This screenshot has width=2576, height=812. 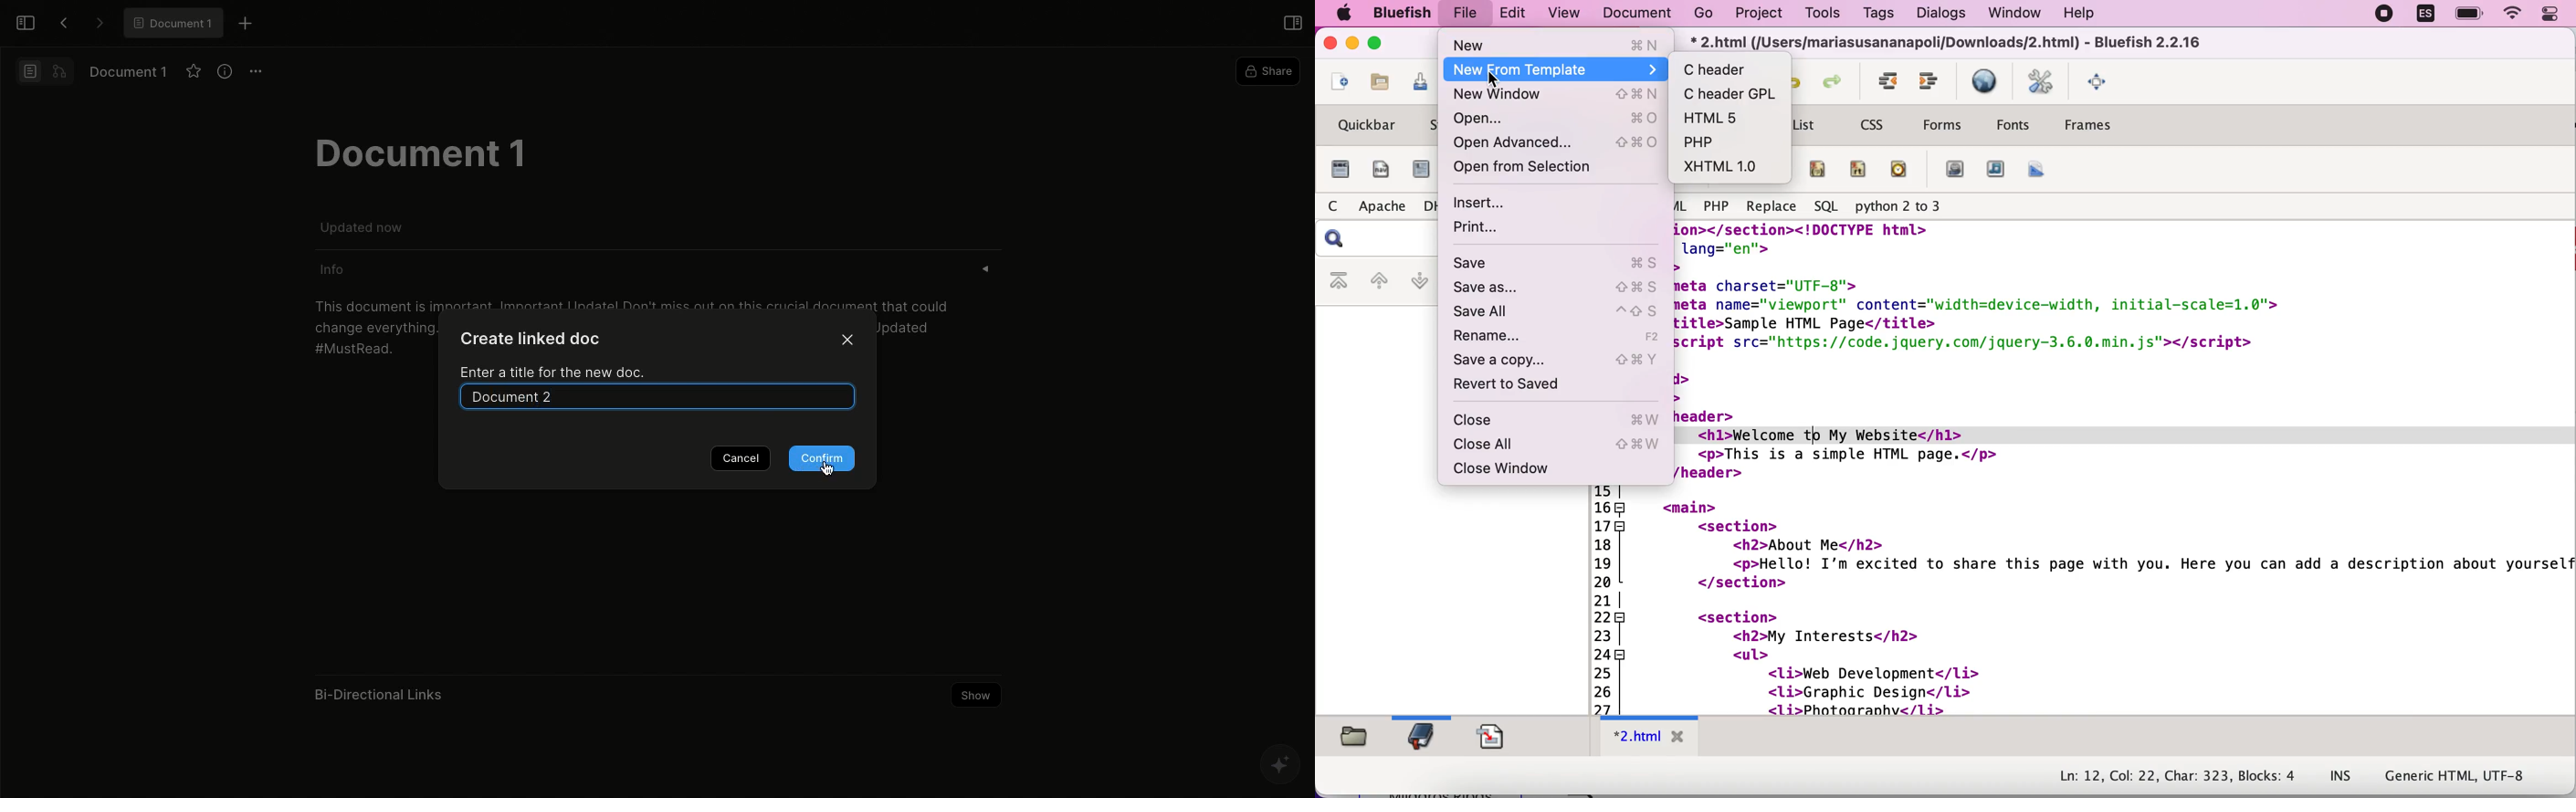 I want to click on Bi-Directional Links, so click(x=381, y=694).